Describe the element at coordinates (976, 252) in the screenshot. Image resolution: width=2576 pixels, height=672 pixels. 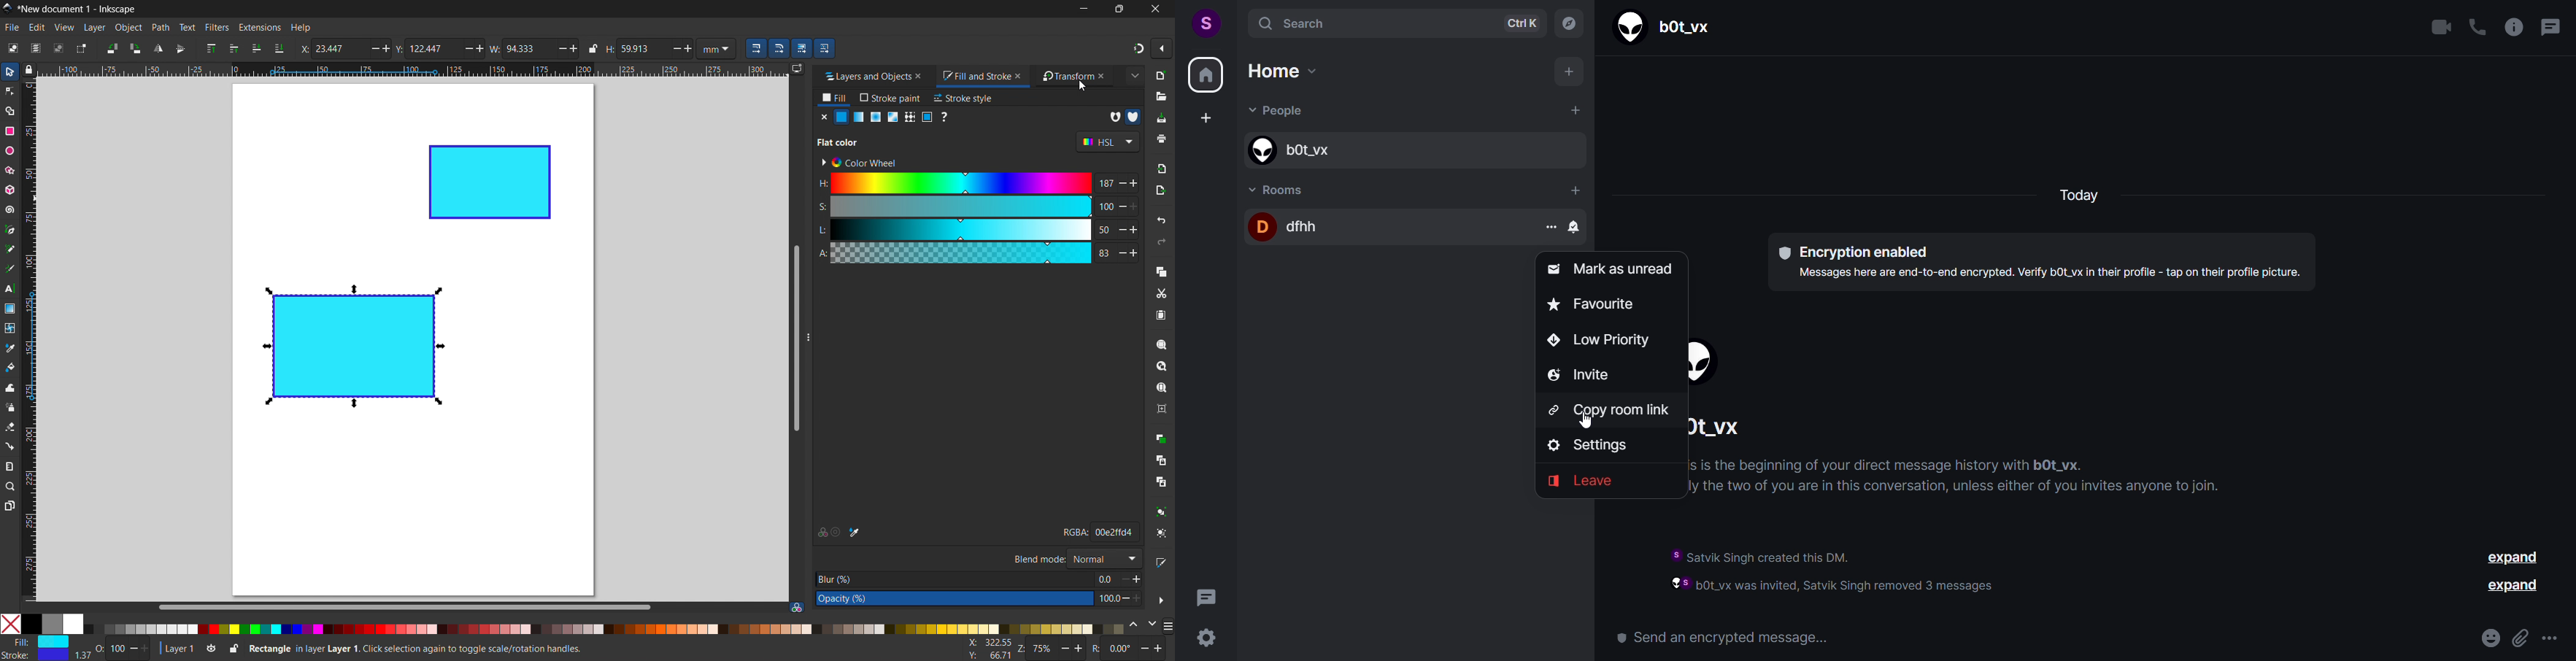
I see `A: 83` at that location.